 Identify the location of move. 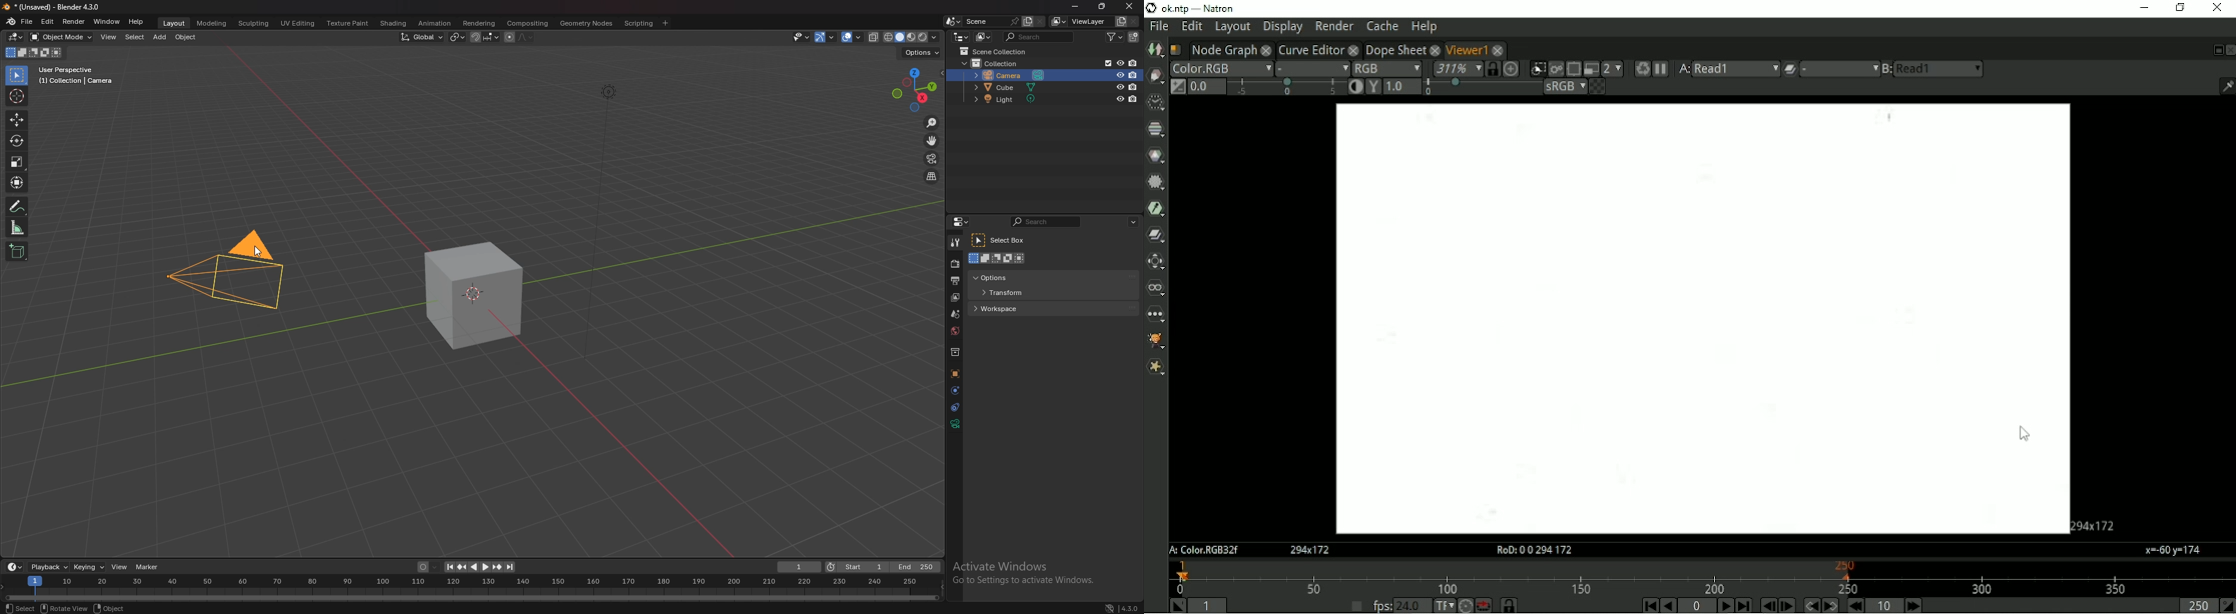
(17, 119).